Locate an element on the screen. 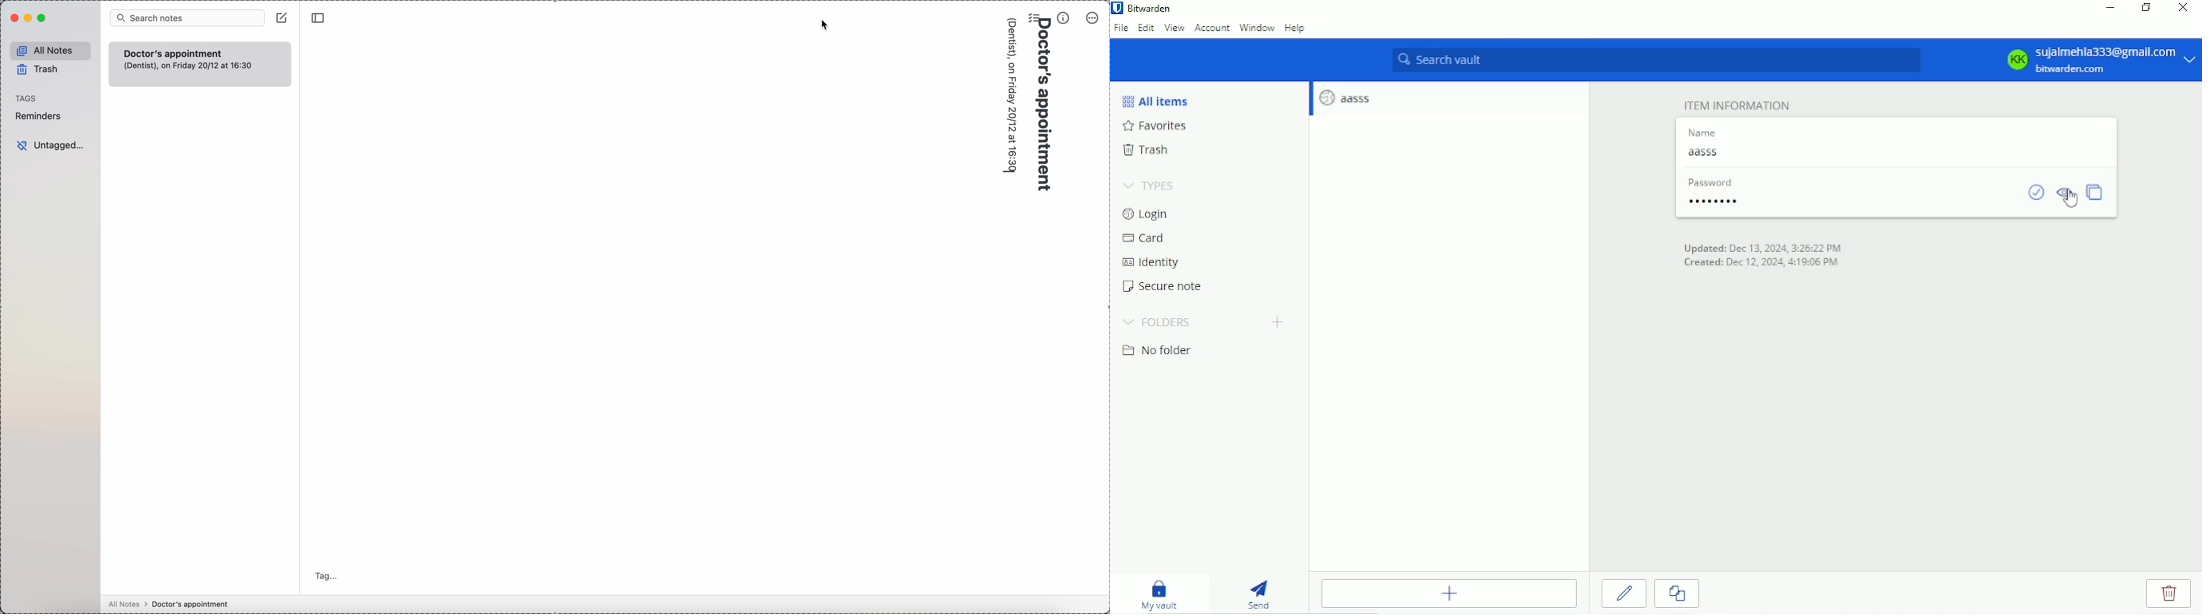 Image resolution: width=2212 pixels, height=616 pixels. Bitwarden application name is located at coordinates (1152, 9).